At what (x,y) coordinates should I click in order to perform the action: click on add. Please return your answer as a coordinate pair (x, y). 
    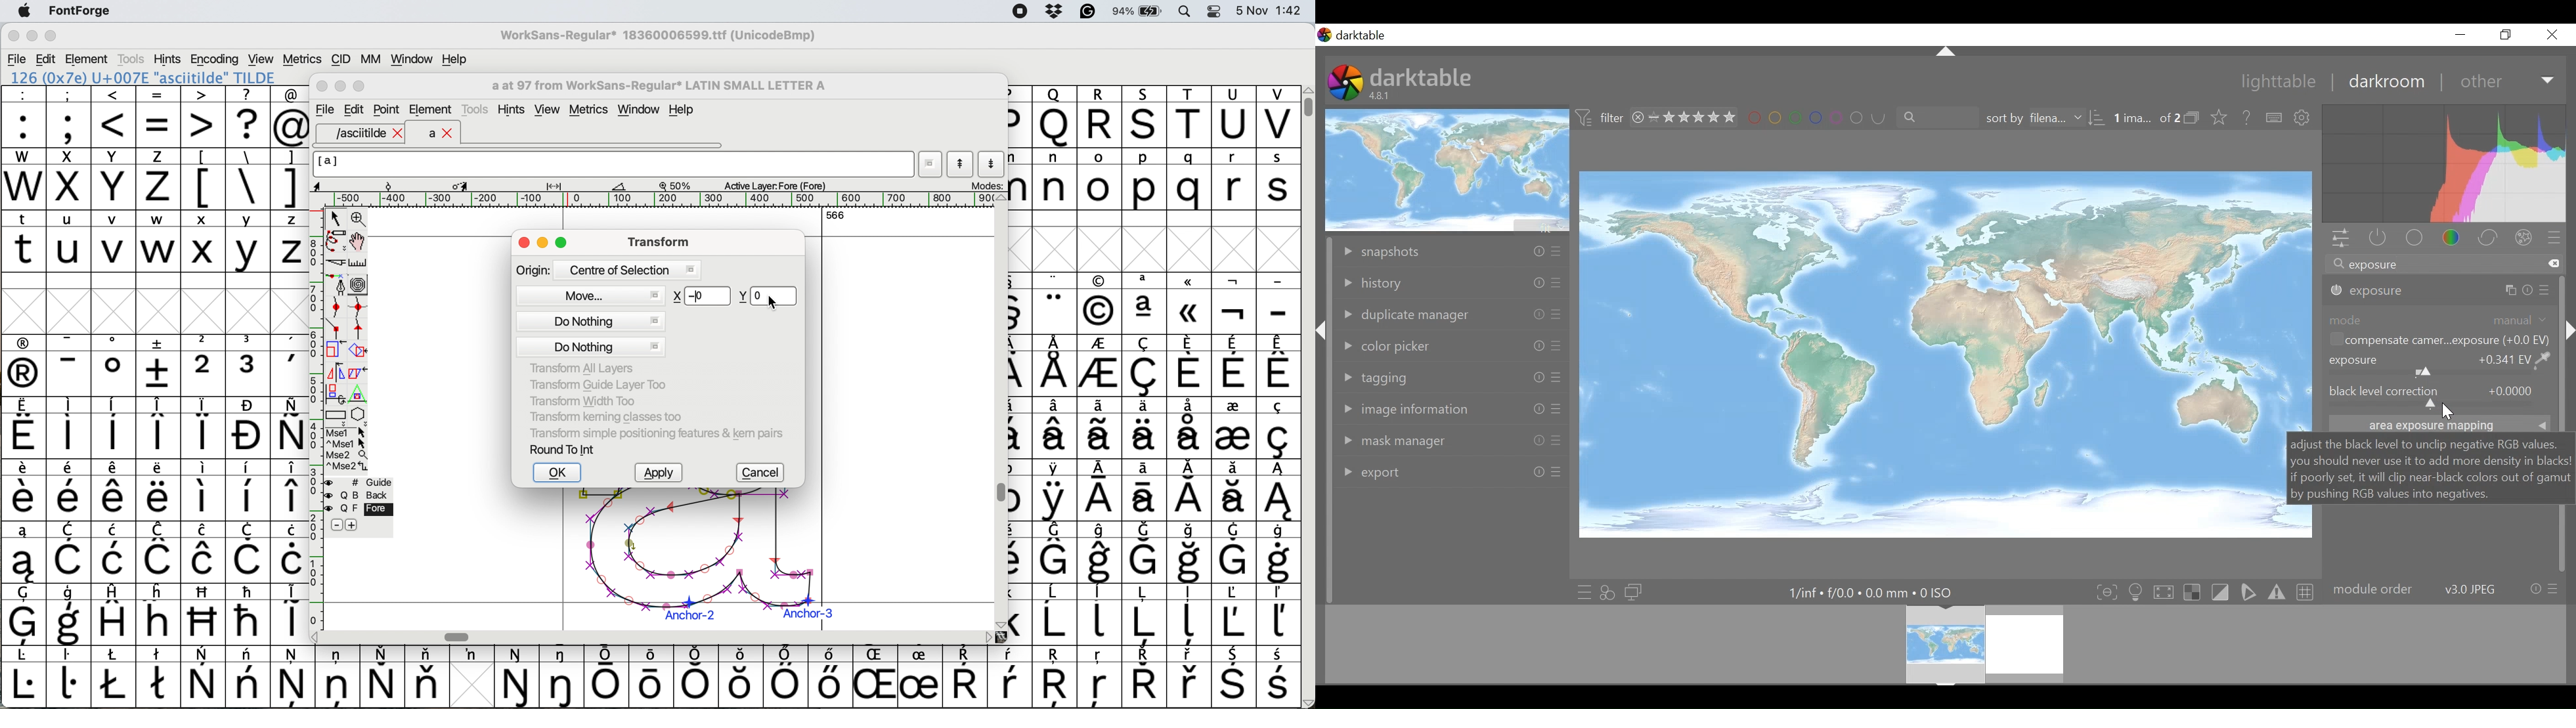
    Looking at the image, I should click on (353, 525).